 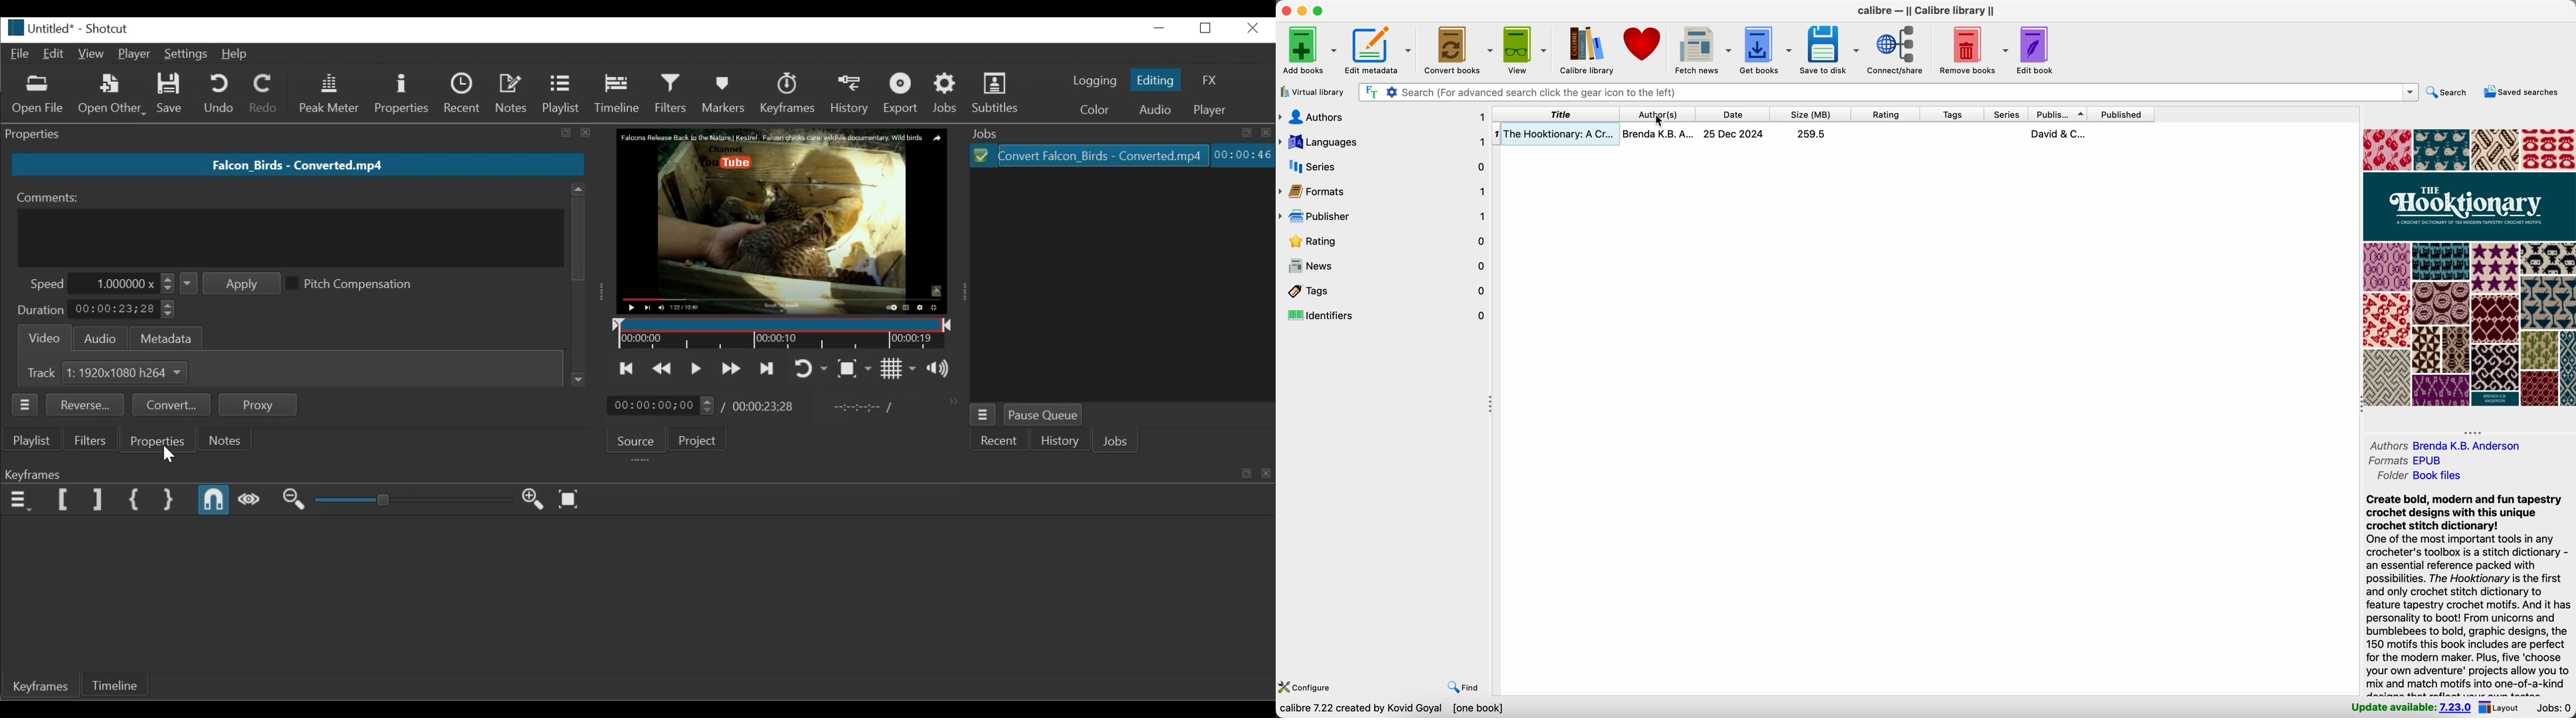 What do you see at coordinates (262, 94) in the screenshot?
I see `Redo` at bounding box center [262, 94].